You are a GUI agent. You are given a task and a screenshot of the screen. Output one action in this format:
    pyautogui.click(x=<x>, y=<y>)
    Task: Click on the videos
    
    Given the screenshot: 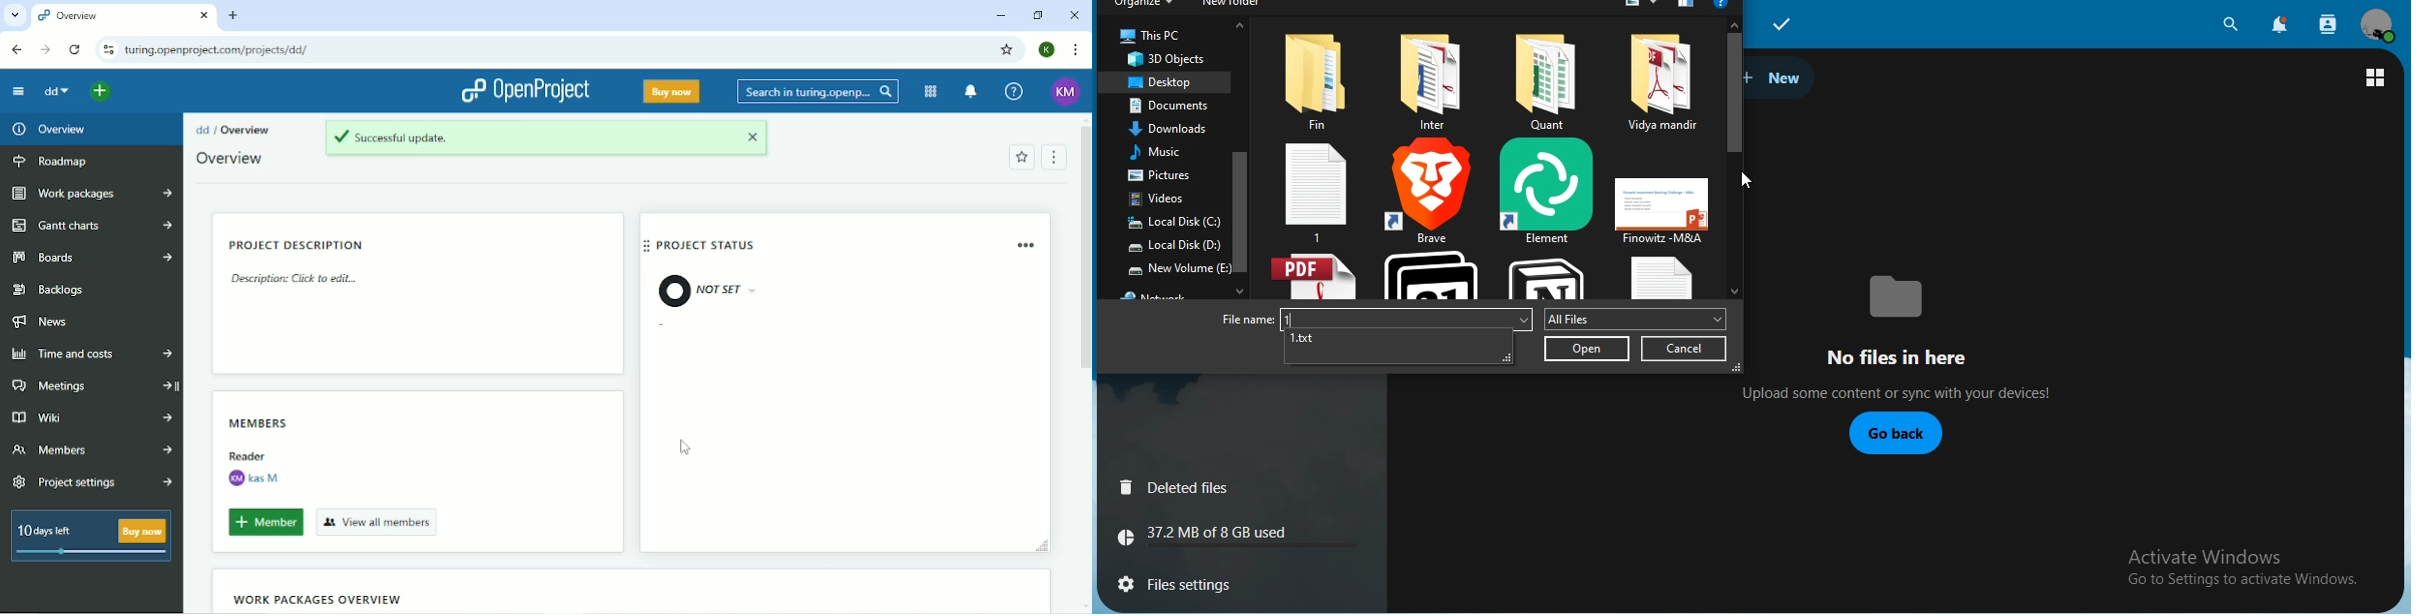 What is the action you would take?
    pyautogui.click(x=1164, y=198)
    